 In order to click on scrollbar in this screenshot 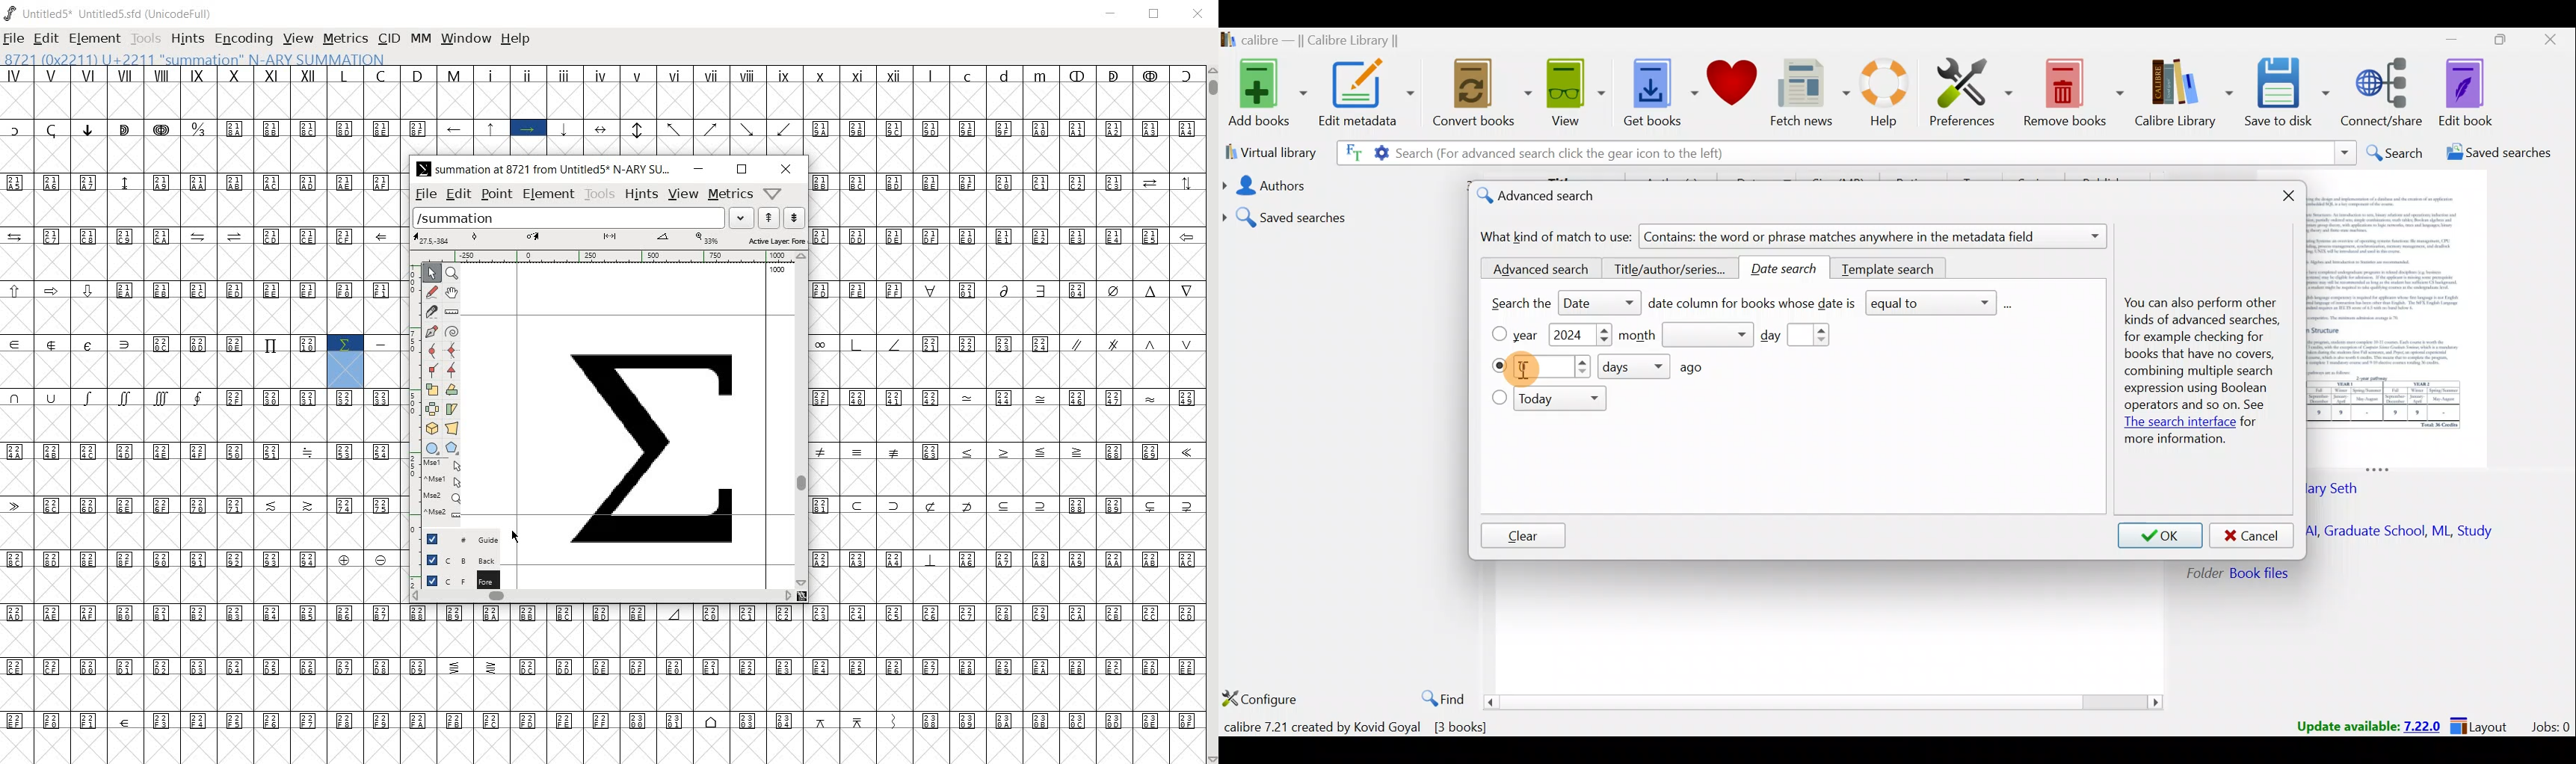, I will do `click(602, 596)`.